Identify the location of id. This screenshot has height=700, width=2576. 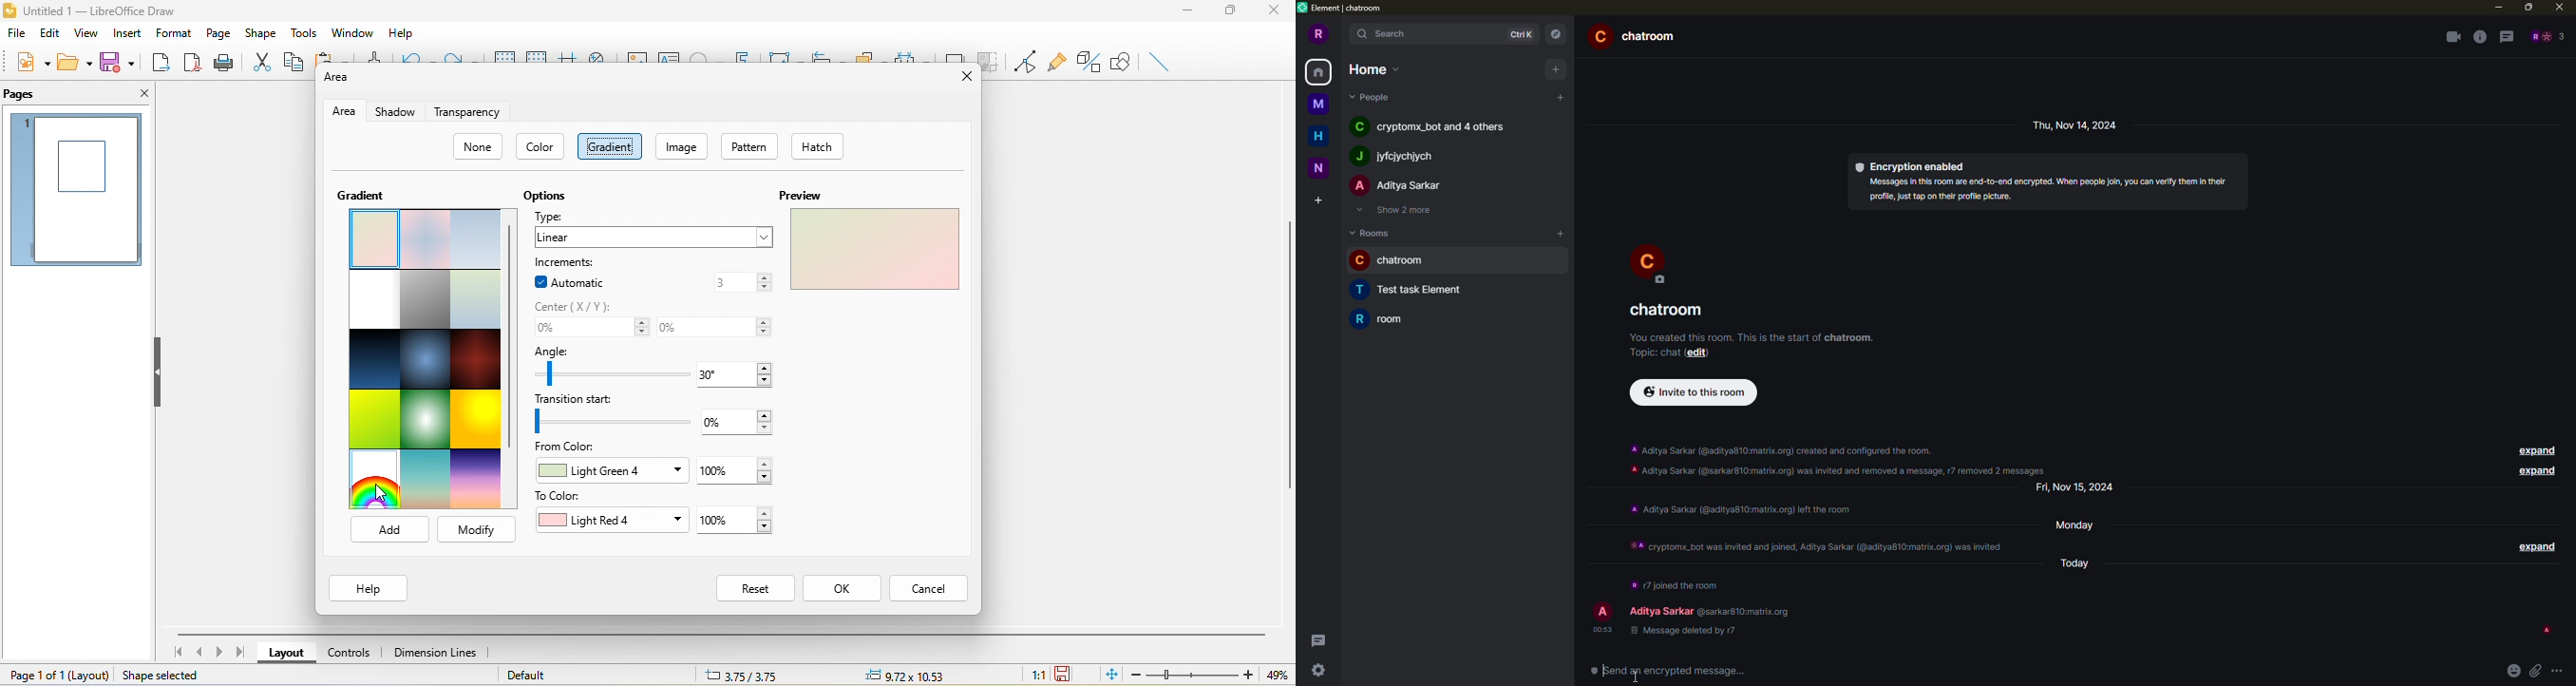
(1747, 611).